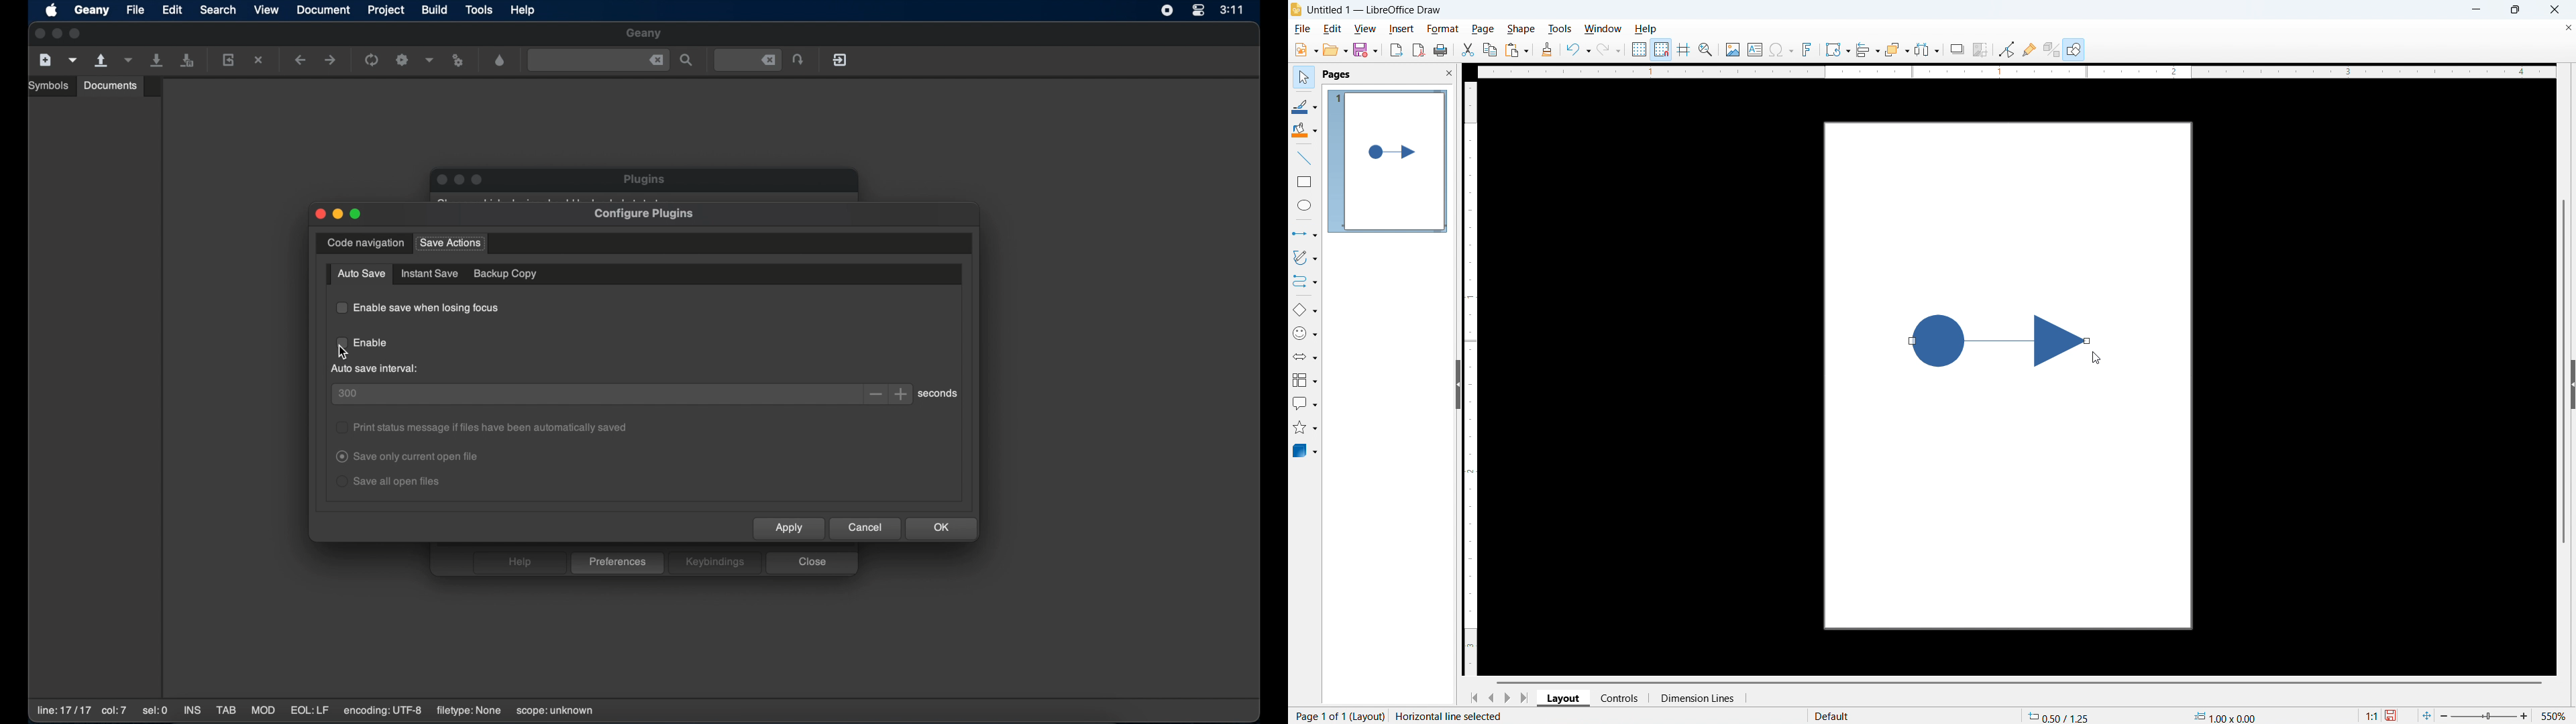 The width and height of the screenshot is (2576, 728). I want to click on open , so click(1335, 50).